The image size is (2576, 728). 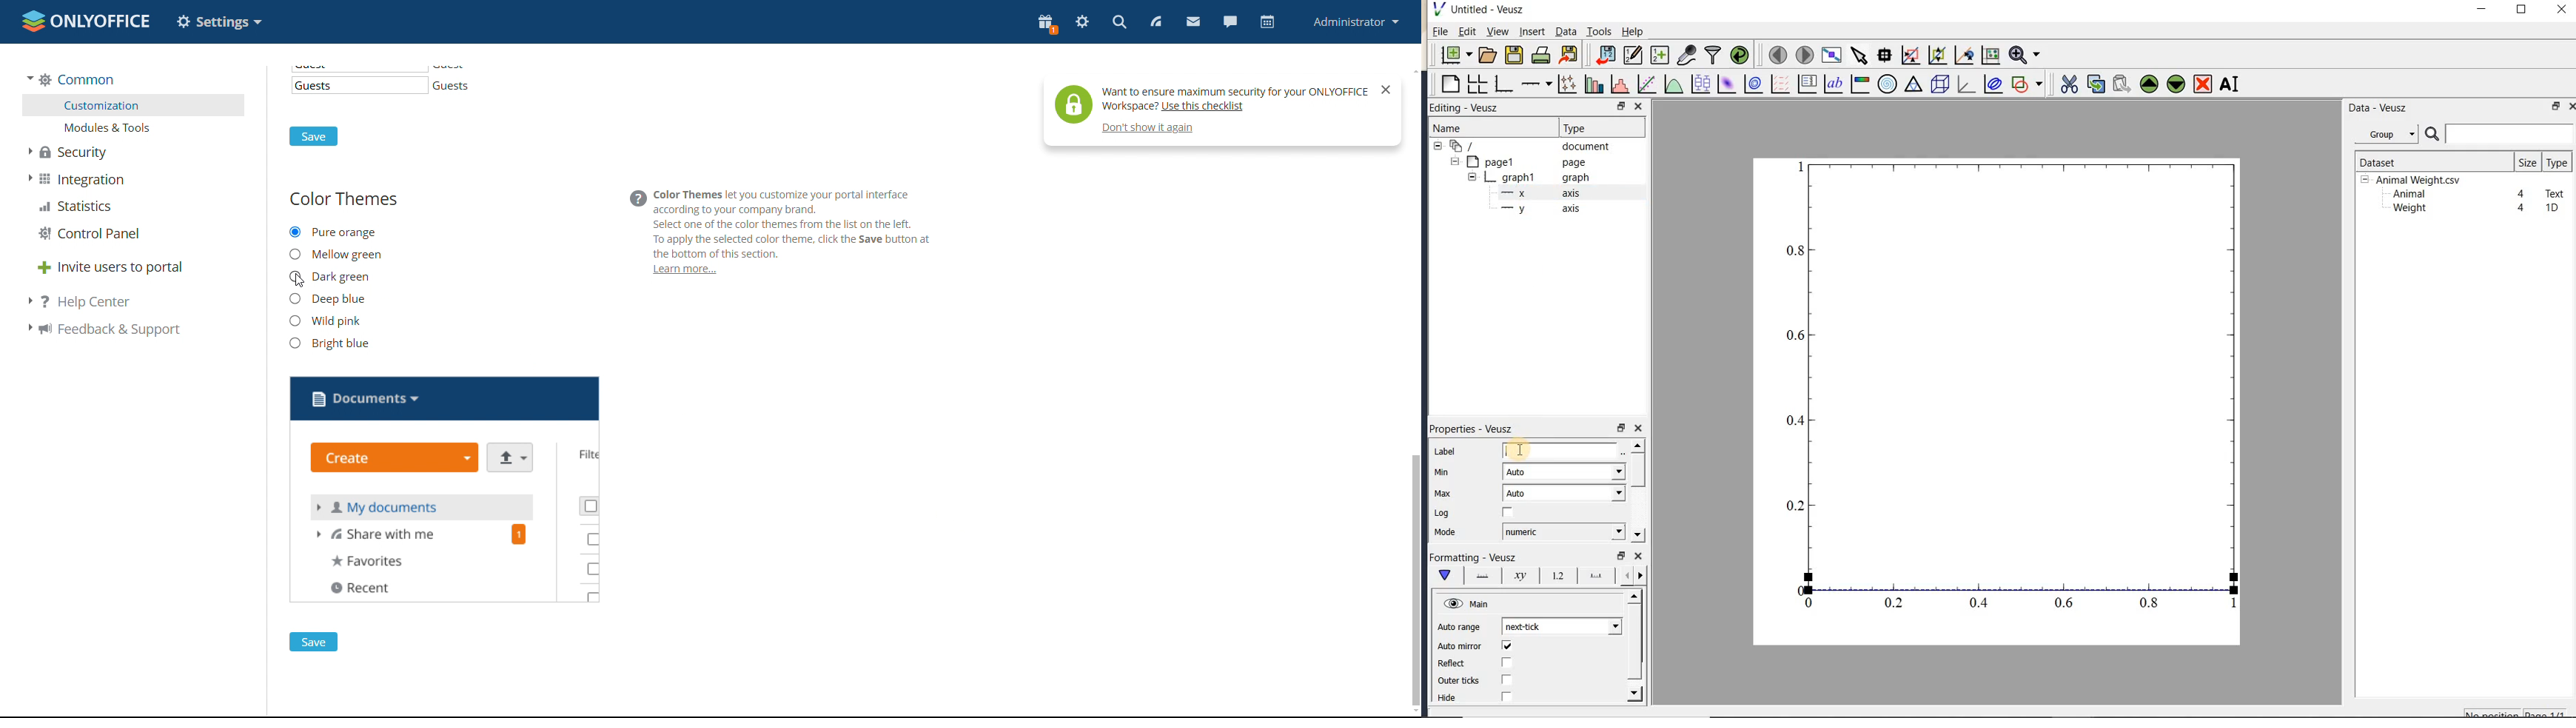 What do you see at coordinates (1804, 54) in the screenshot?
I see `move to the next page` at bounding box center [1804, 54].